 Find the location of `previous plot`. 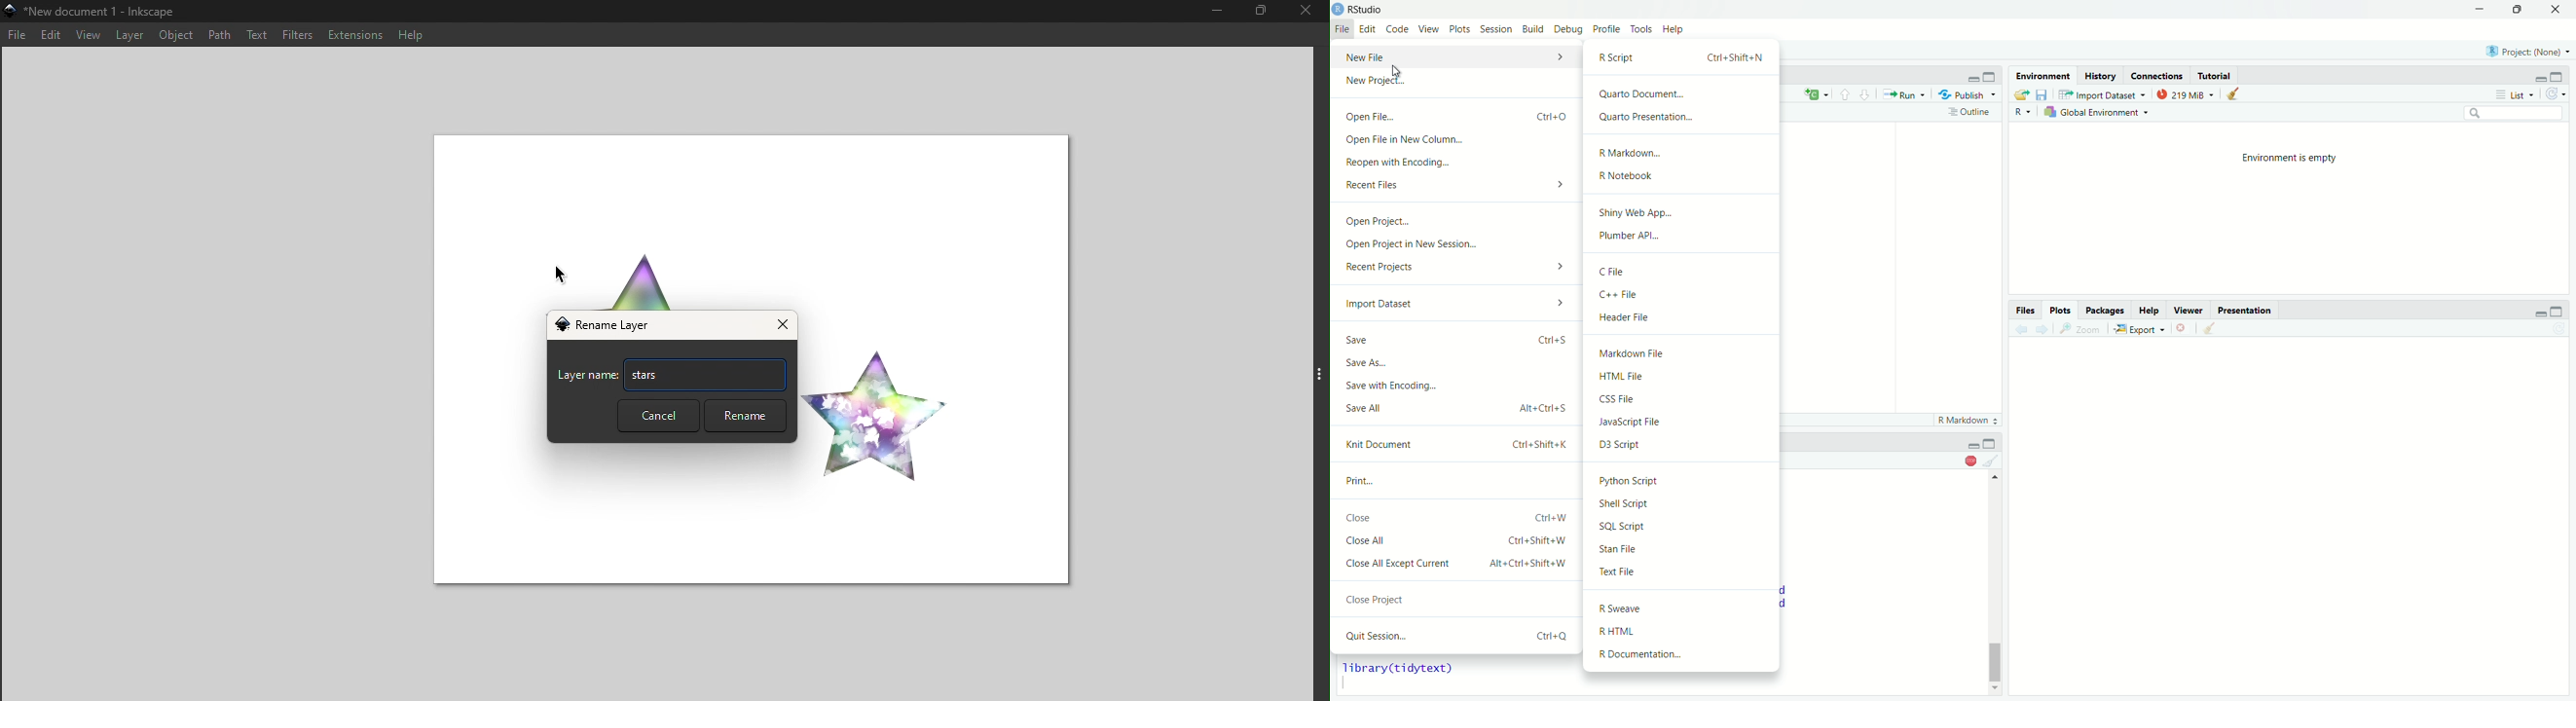

previous plot is located at coordinates (2020, 329).